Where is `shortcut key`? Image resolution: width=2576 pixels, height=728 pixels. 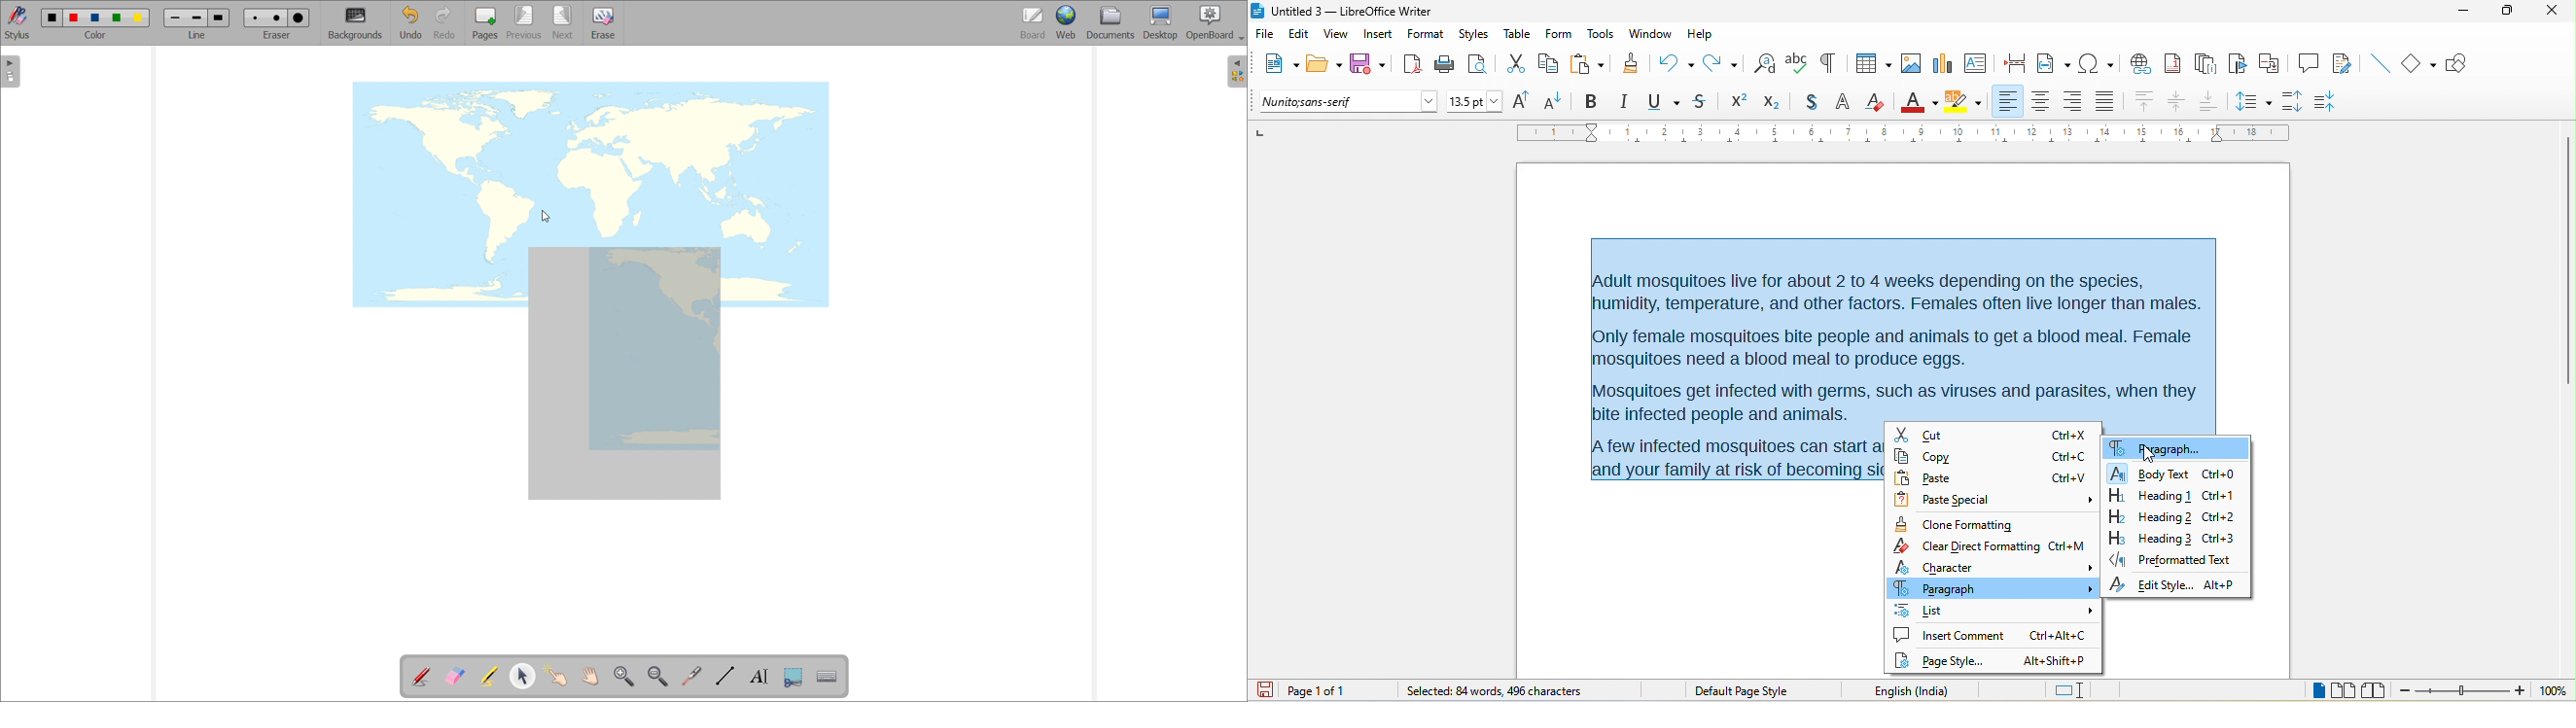
shortcut key is located at coordinates (2222, 537).